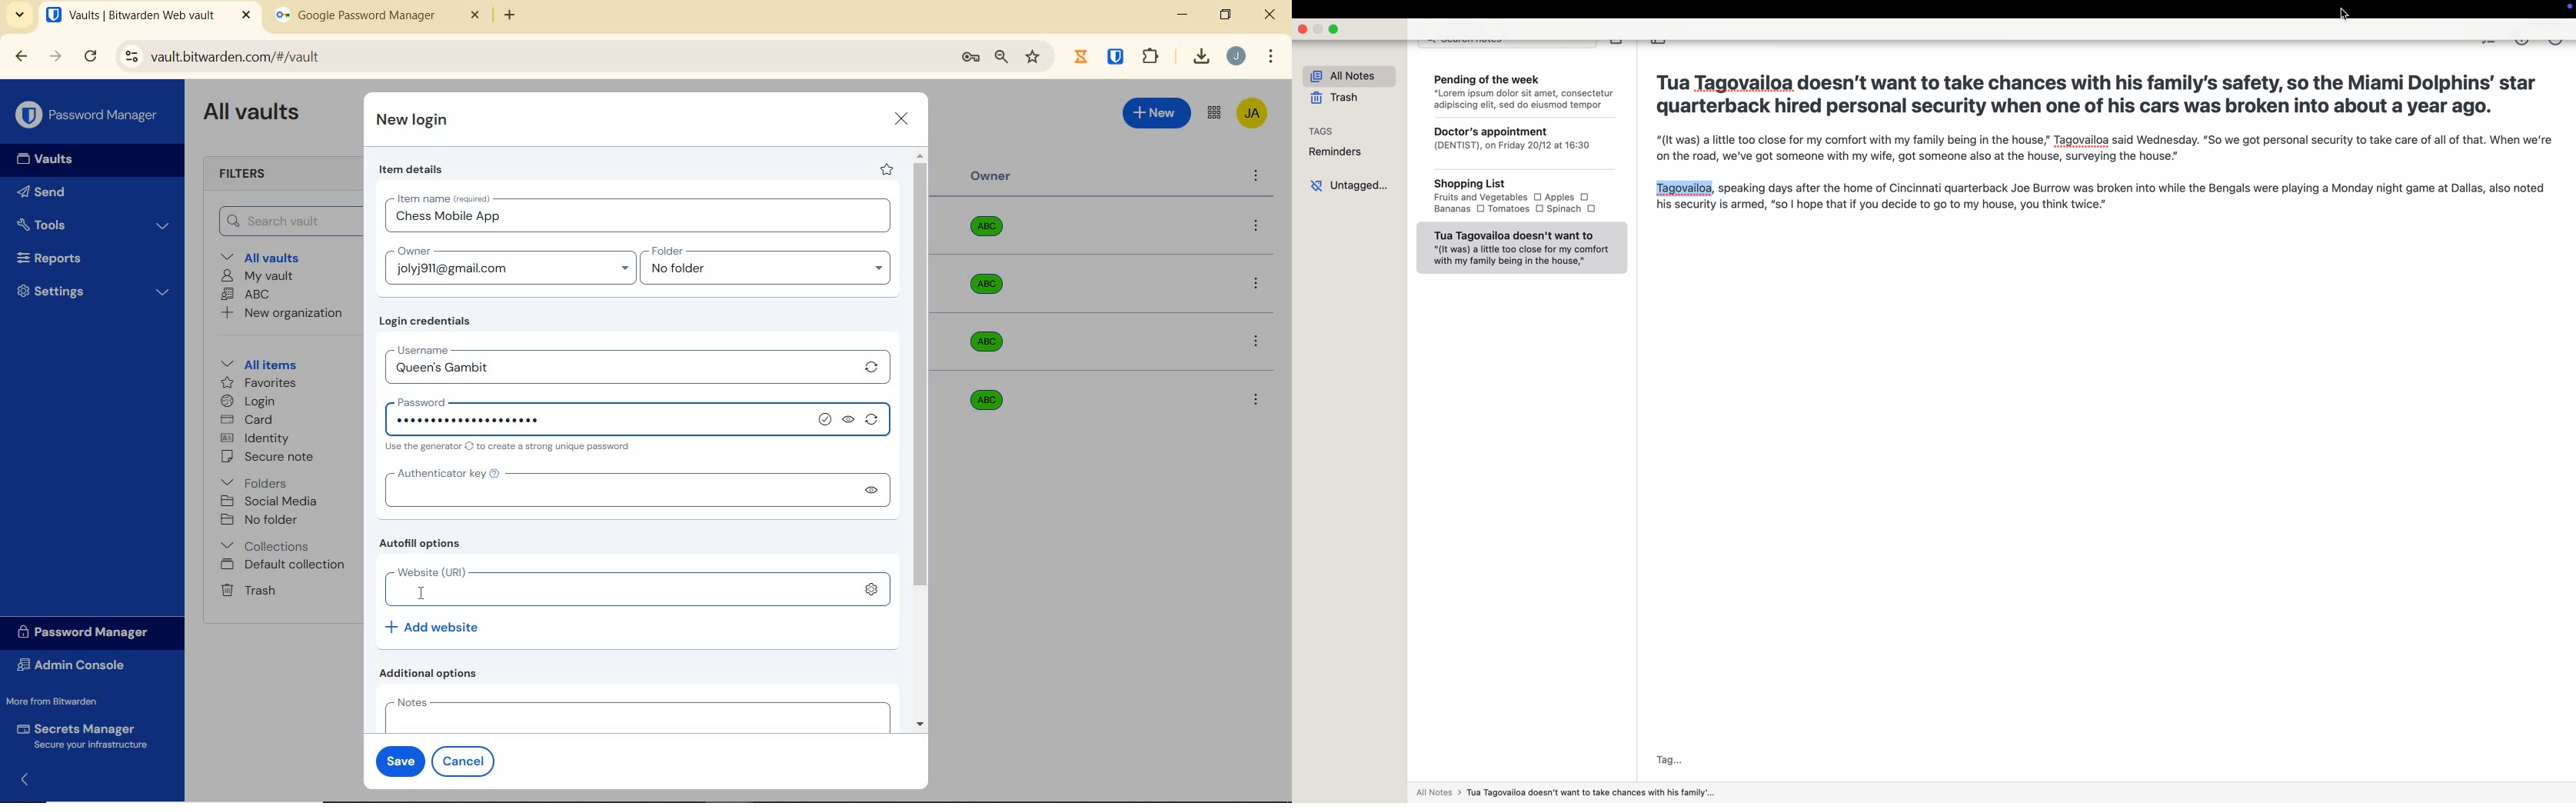 This screenshot has height=812, width=2576. Describe the element at coordinates (89, 116) in the screenshot. I see `Password Manager` at that location.